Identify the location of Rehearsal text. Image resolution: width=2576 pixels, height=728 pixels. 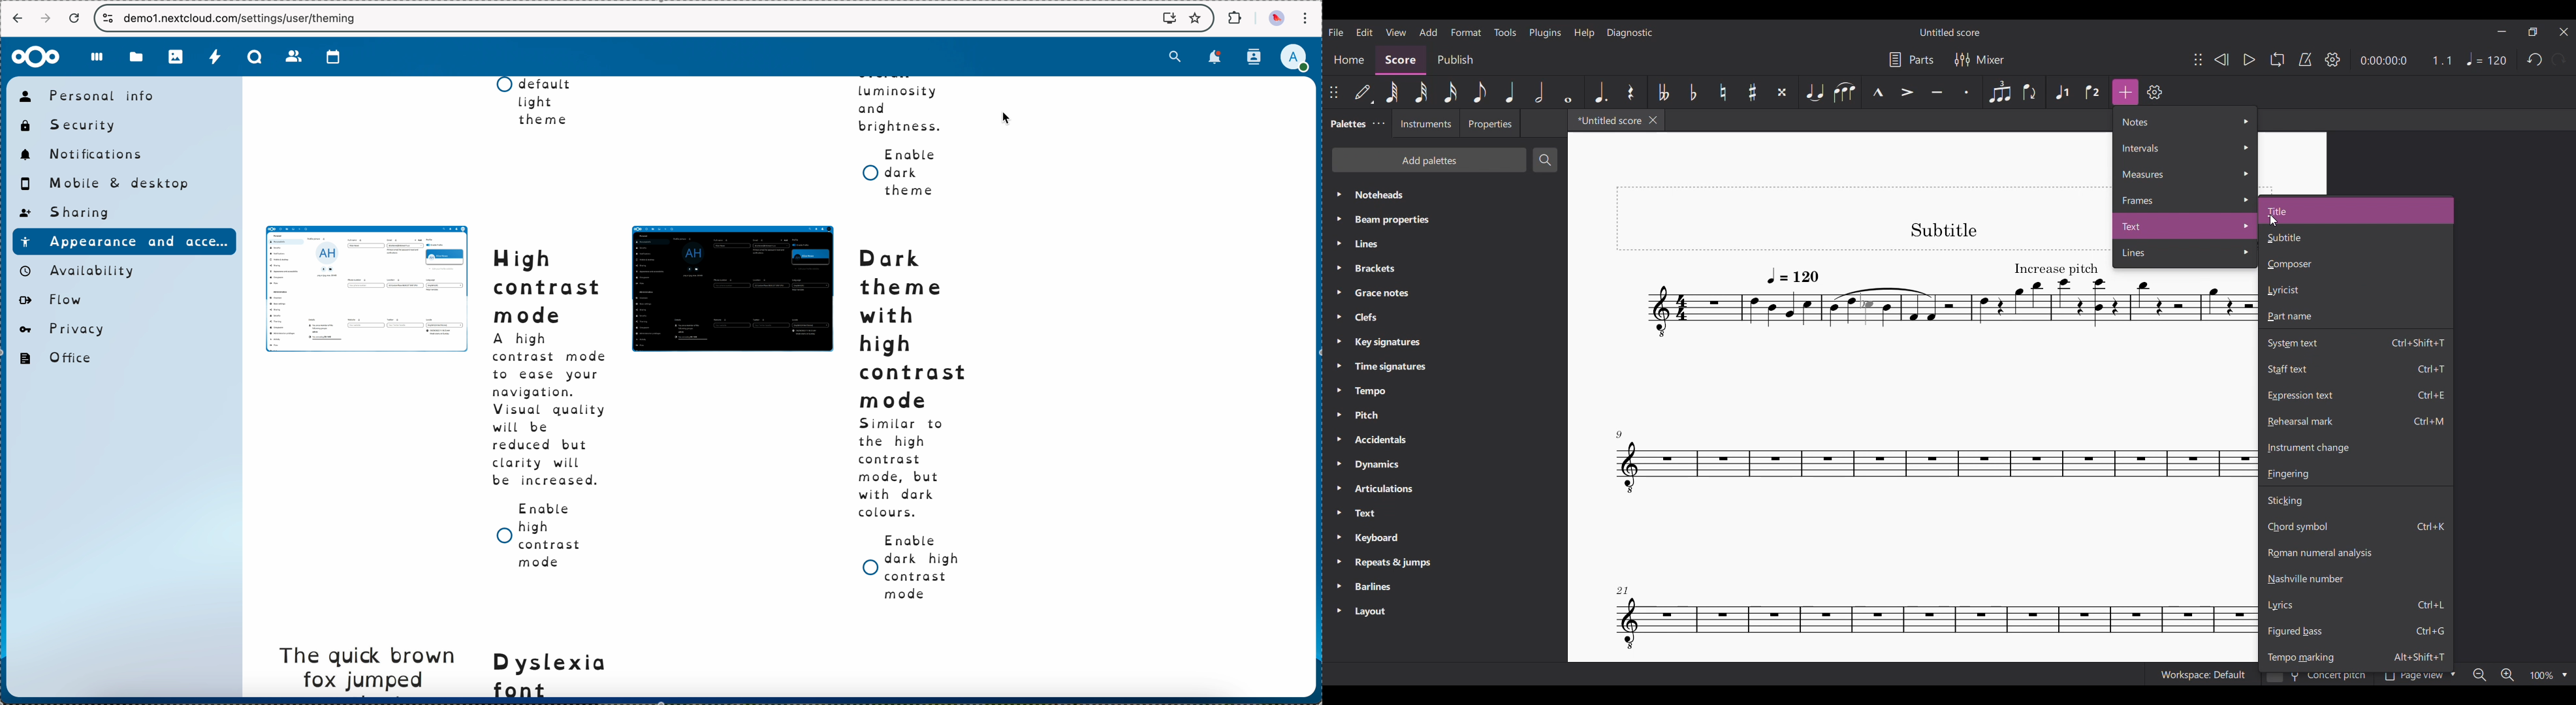
(2357, 421).